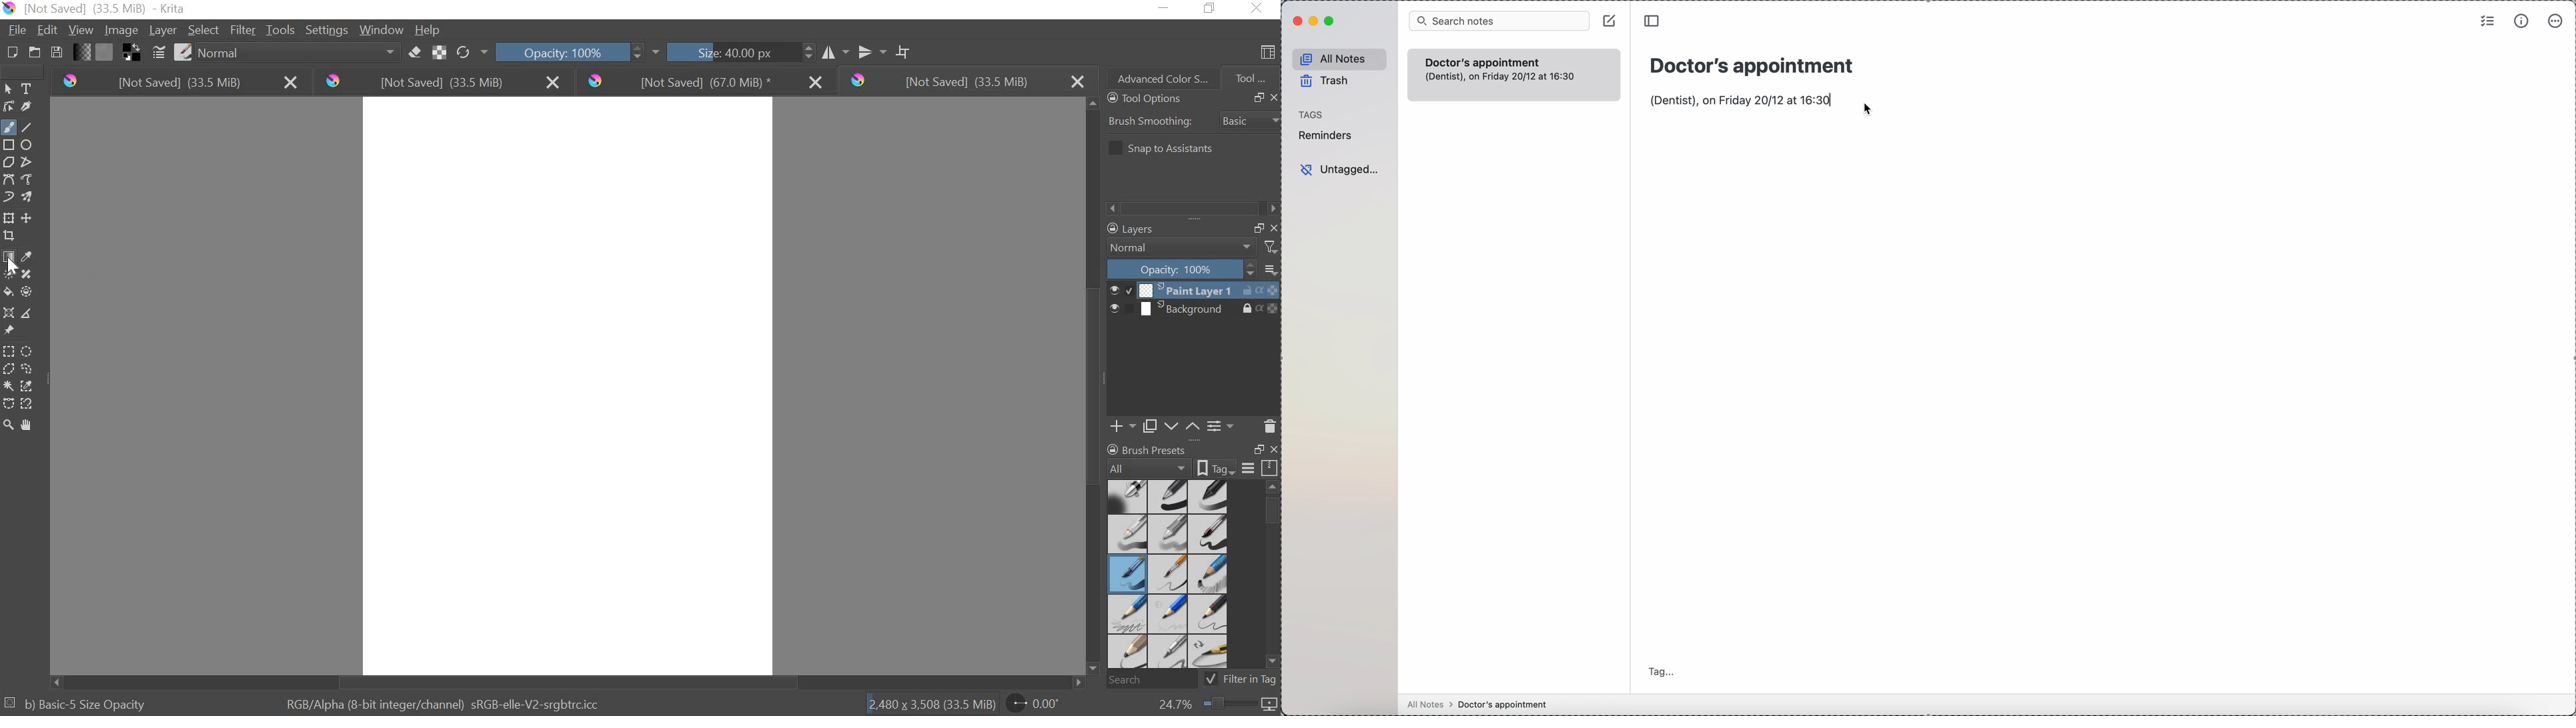 The width and height of the screenshot is (2576, 728). Describe the element at coordinates (1324, 81) in the screenshot. I see `trash` at that location.